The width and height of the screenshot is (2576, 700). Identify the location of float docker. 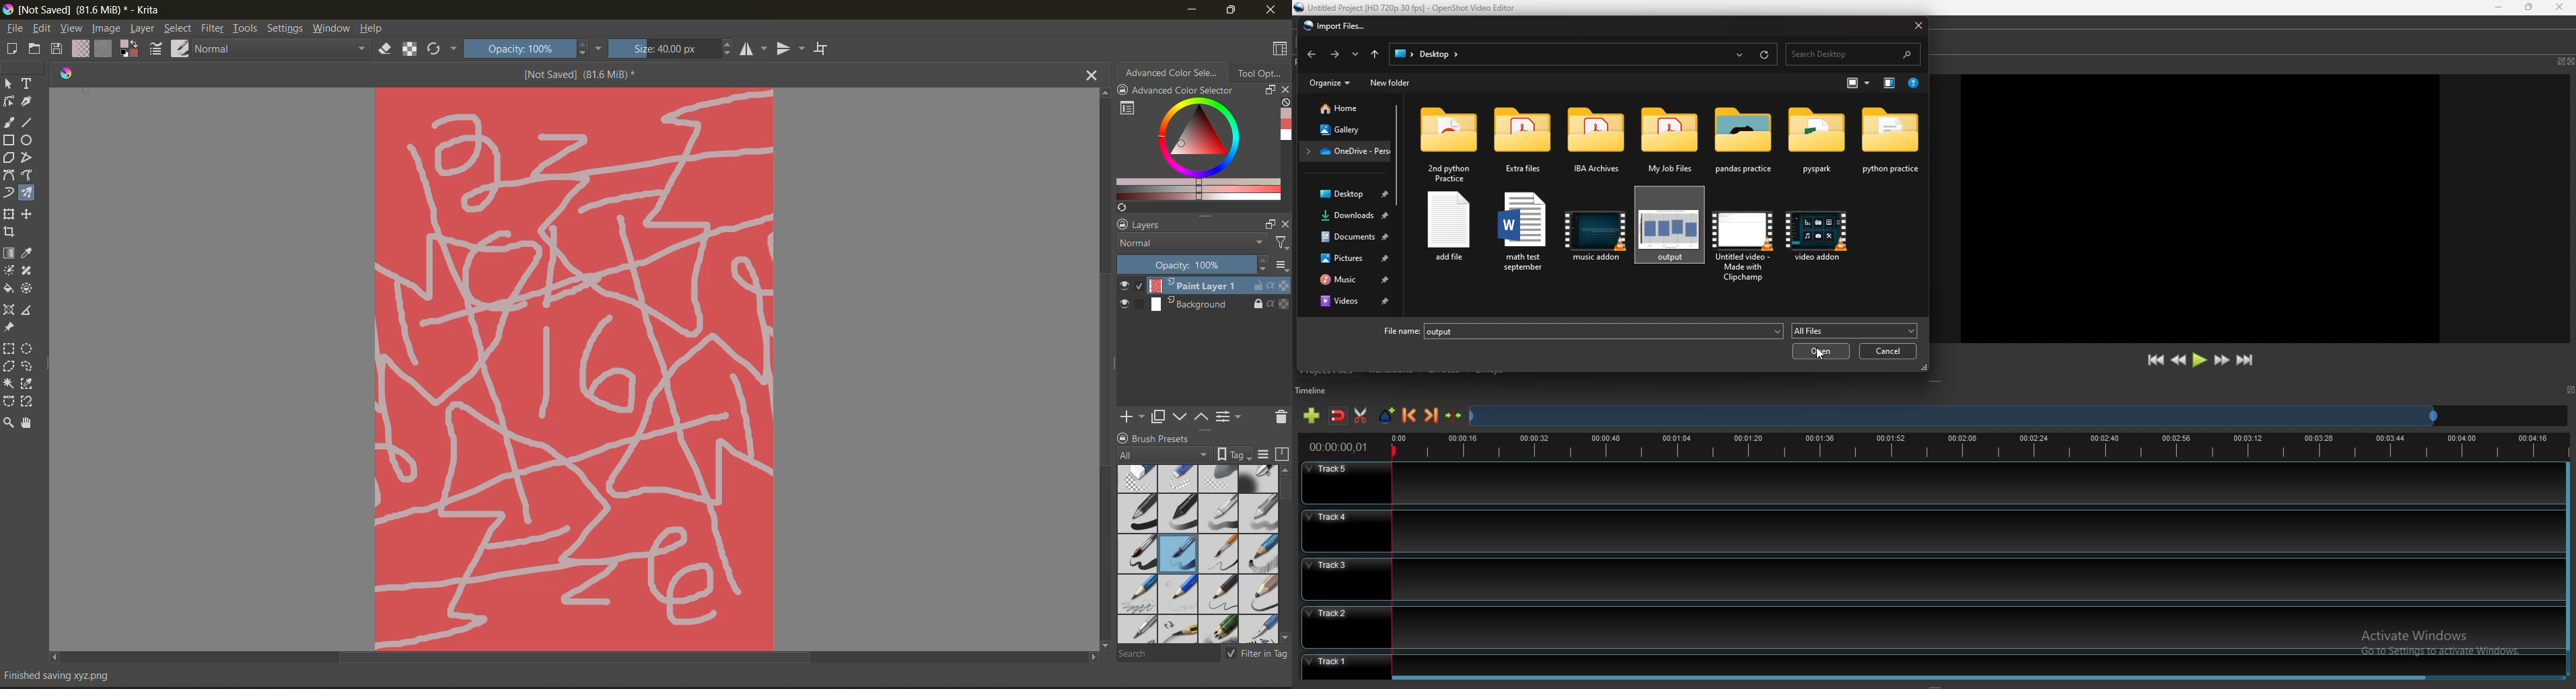
(1268, 89).